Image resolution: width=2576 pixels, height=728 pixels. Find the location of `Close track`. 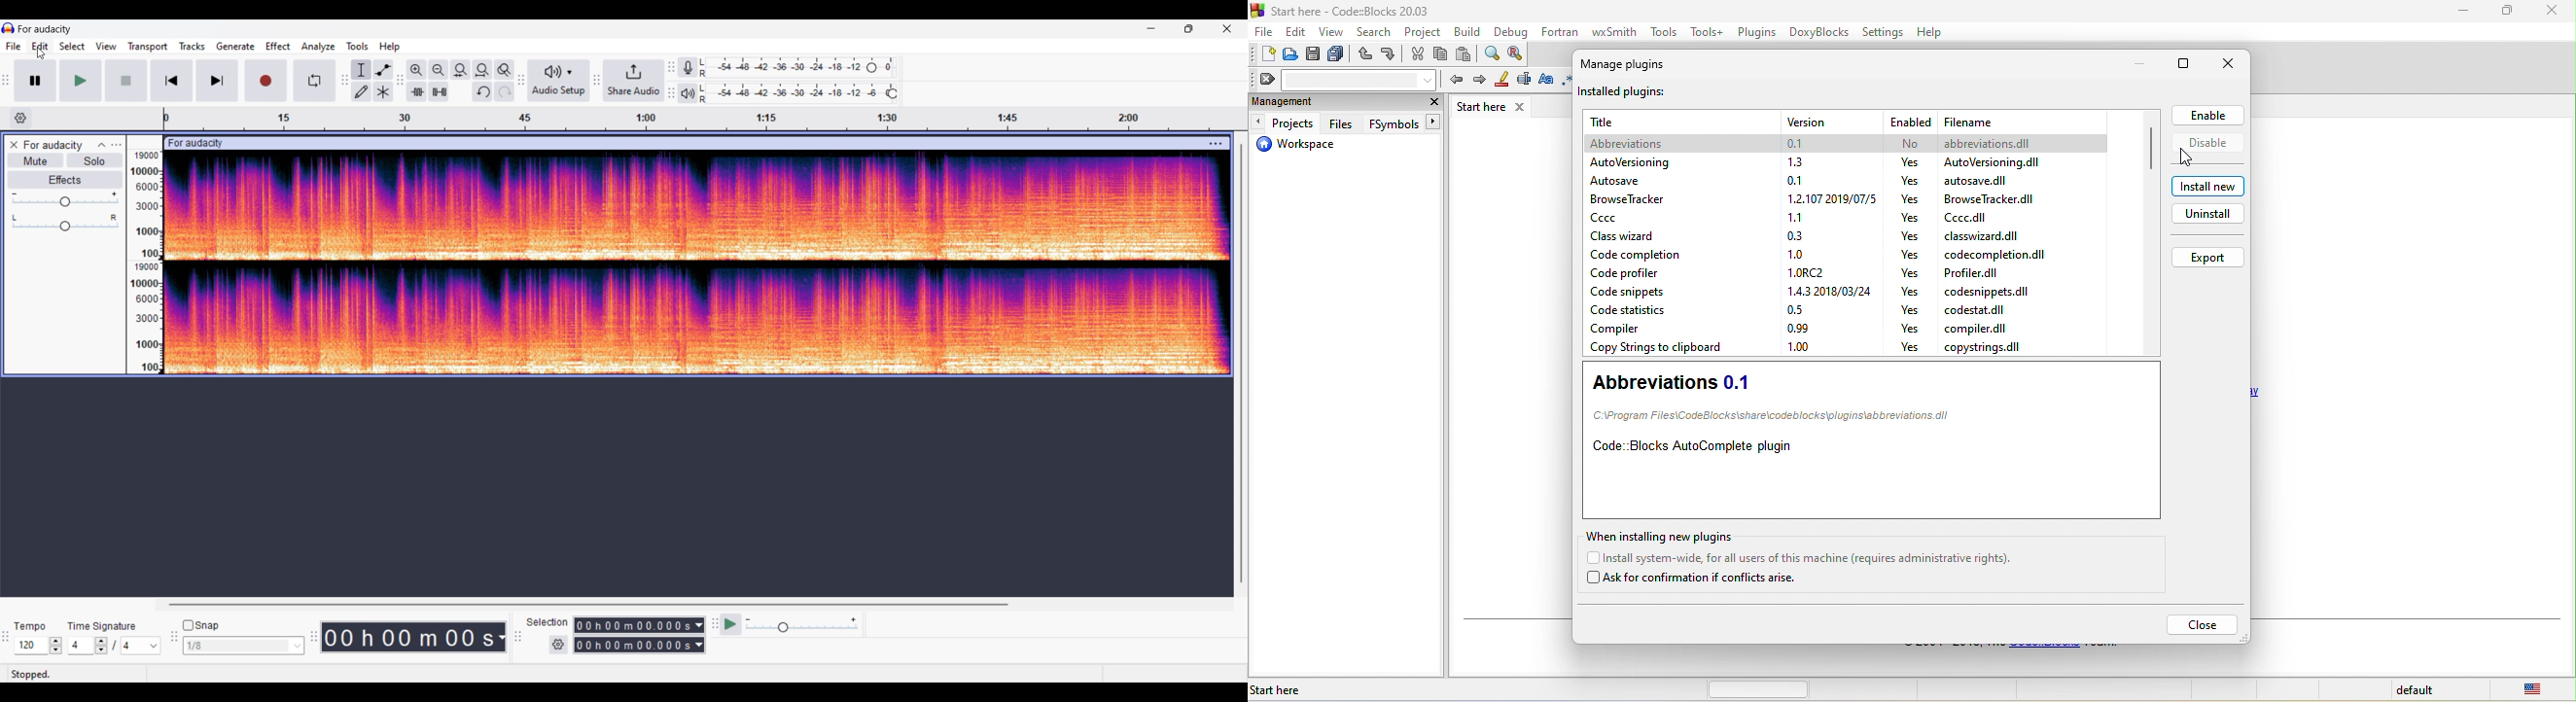

Close track is located at coordinates (14, 144).